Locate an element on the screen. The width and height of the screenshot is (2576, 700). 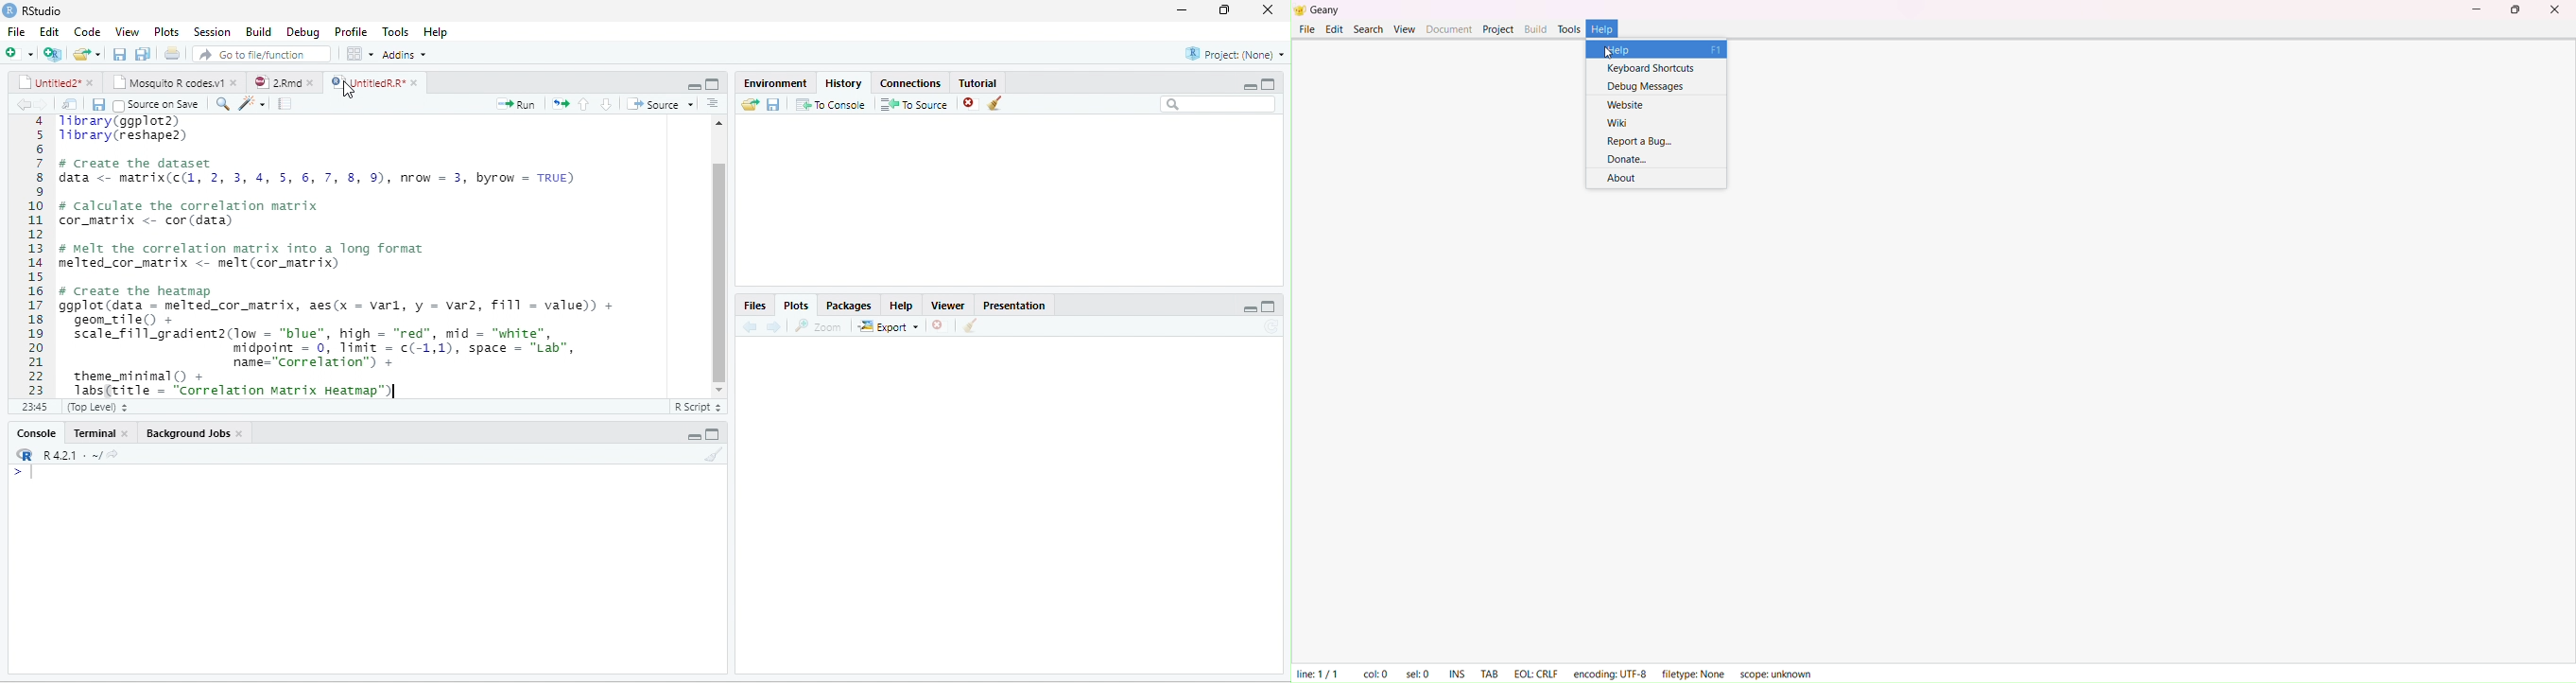
project none is located at coordinates (1224, 55).